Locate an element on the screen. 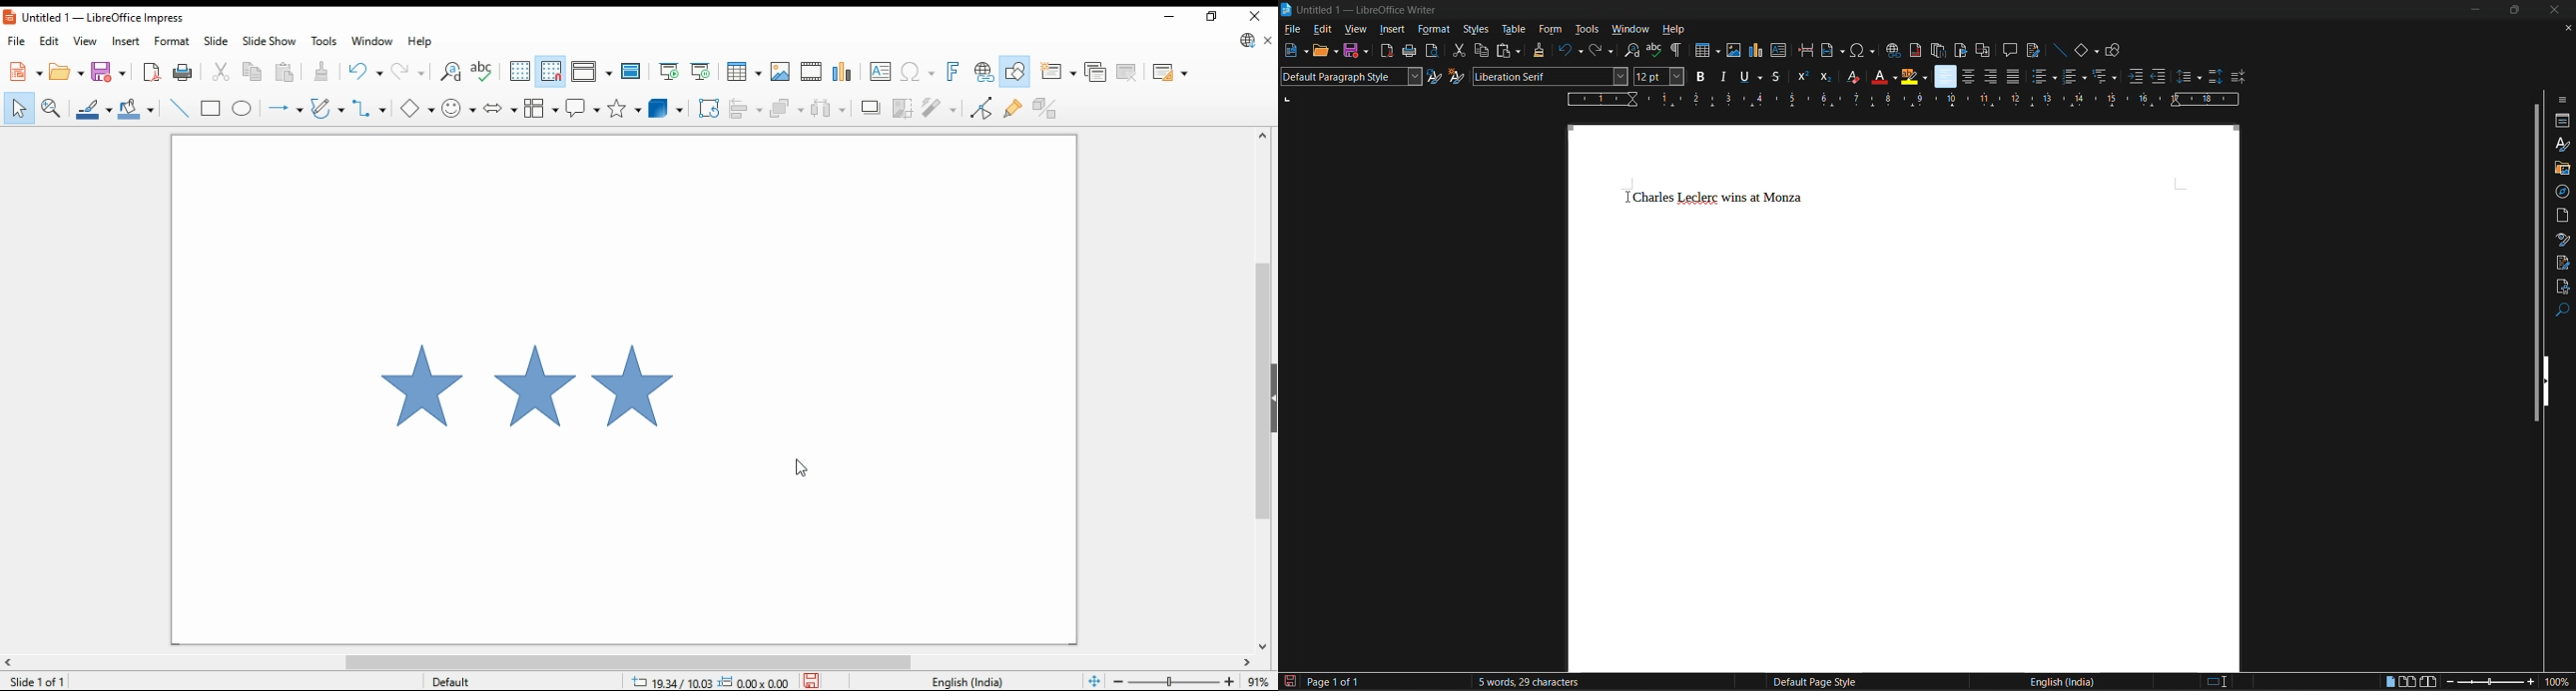  toggle formatting marks is located at coordinates (1678, 50).